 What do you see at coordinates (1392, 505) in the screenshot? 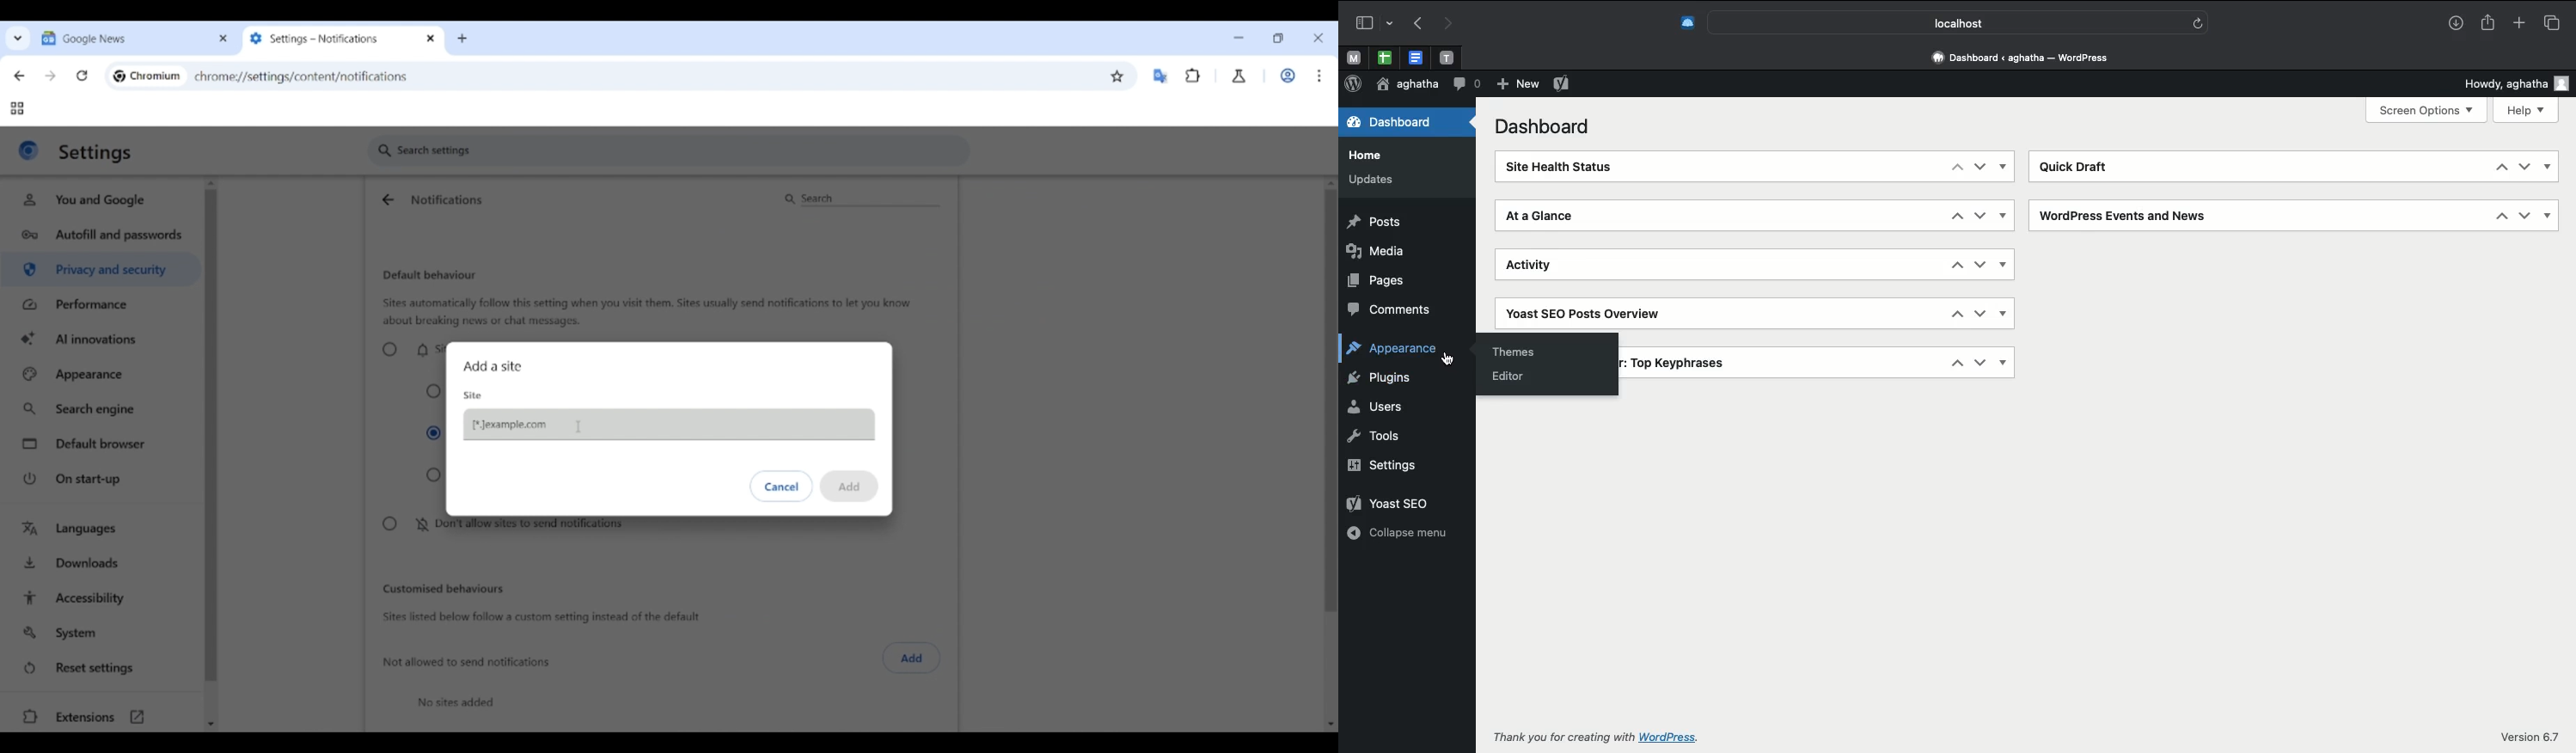
I see `Yoast SEO` at bounding box center [1392, 505].